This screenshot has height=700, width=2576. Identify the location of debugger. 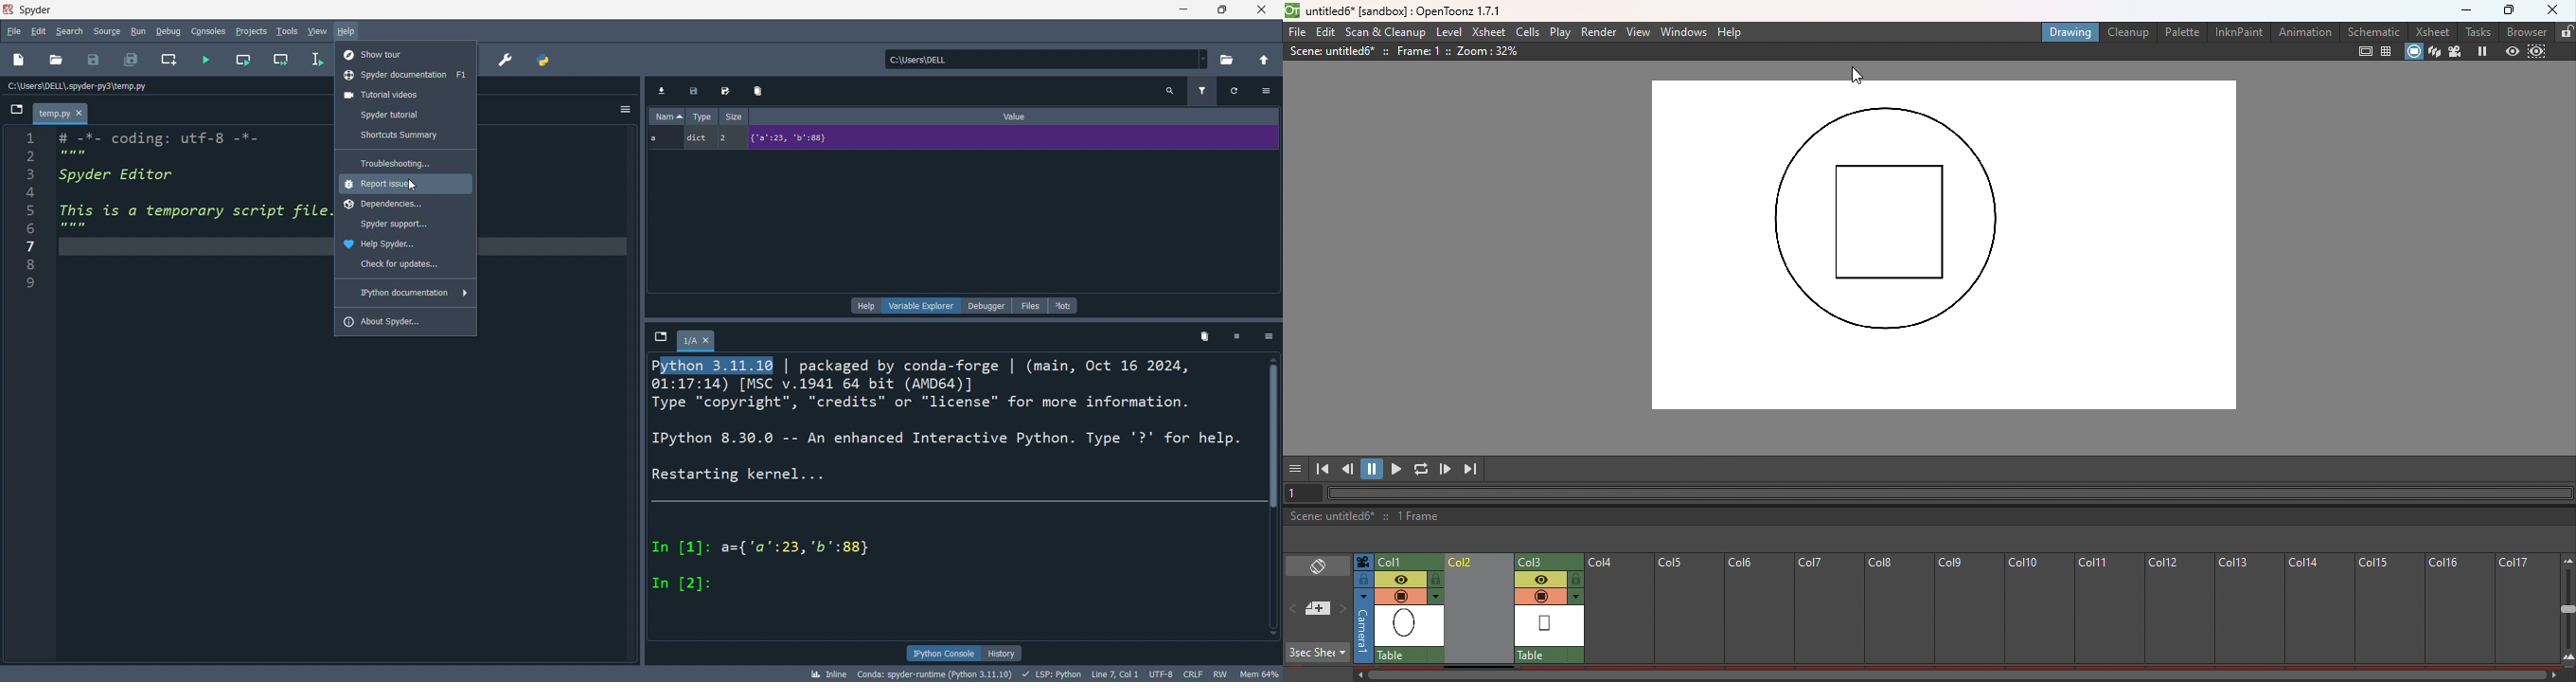
(988, 306).